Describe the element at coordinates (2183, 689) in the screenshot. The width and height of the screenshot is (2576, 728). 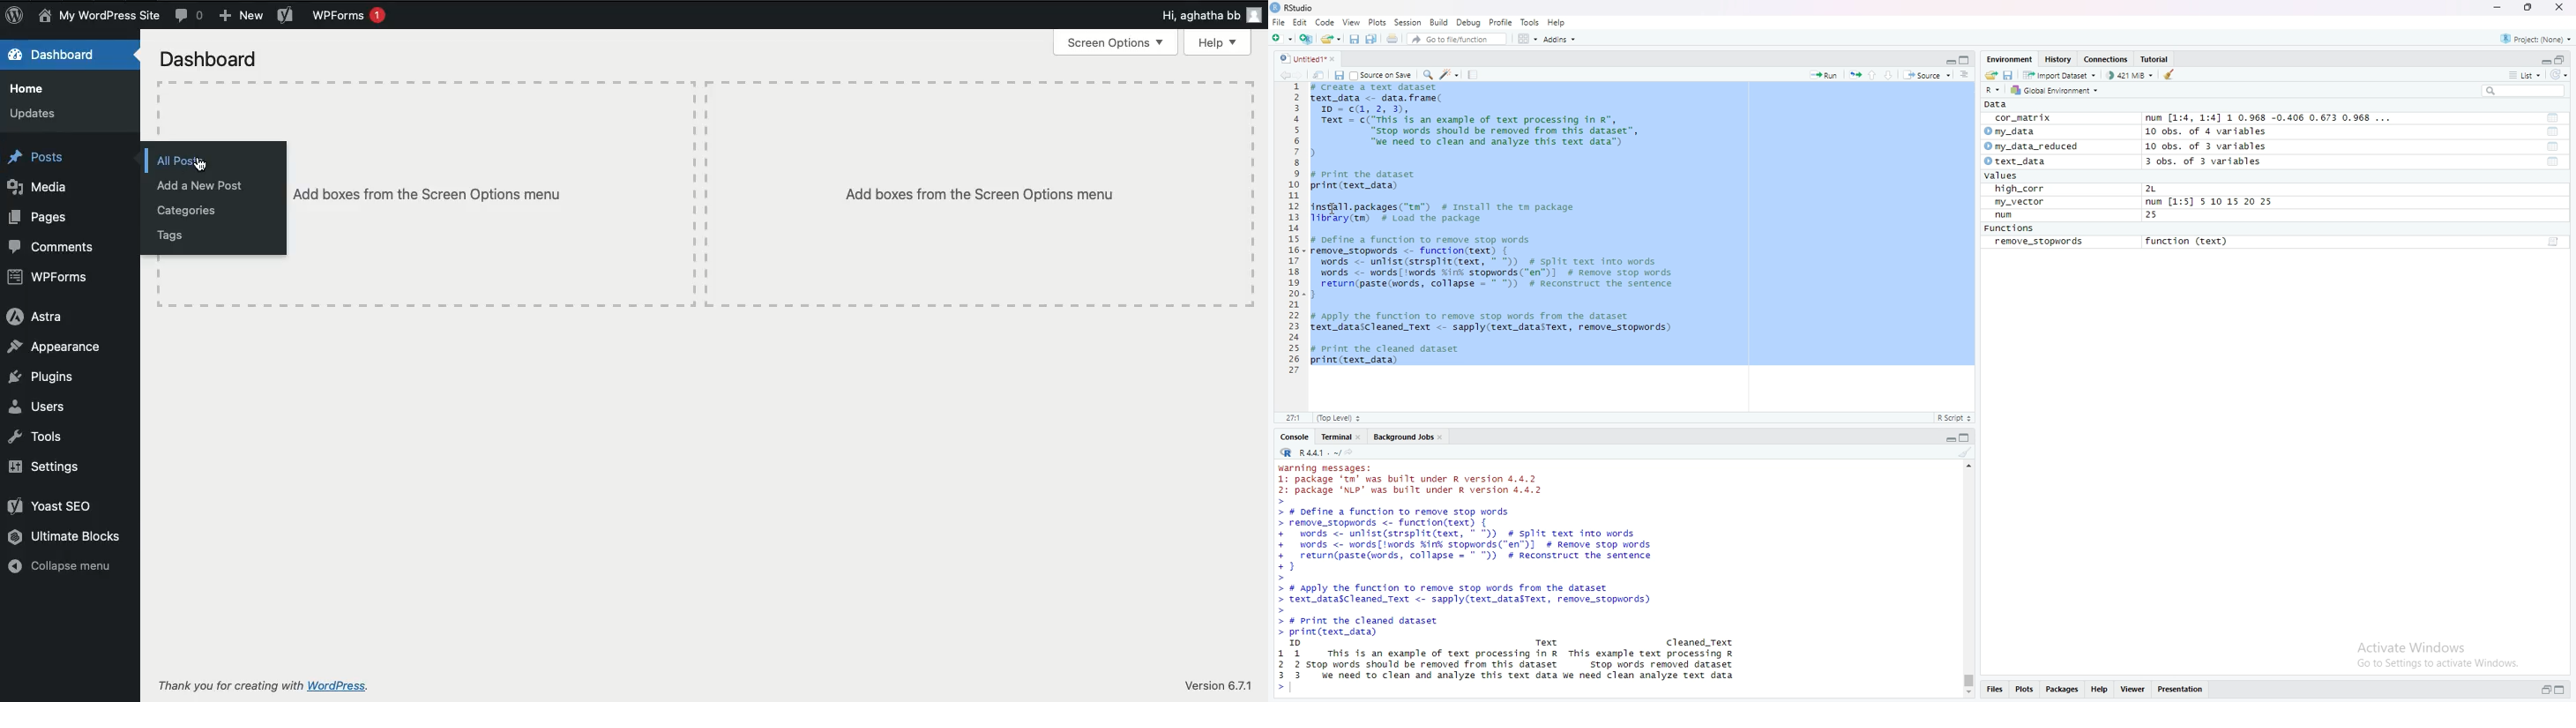
I see `presentation` at that location.